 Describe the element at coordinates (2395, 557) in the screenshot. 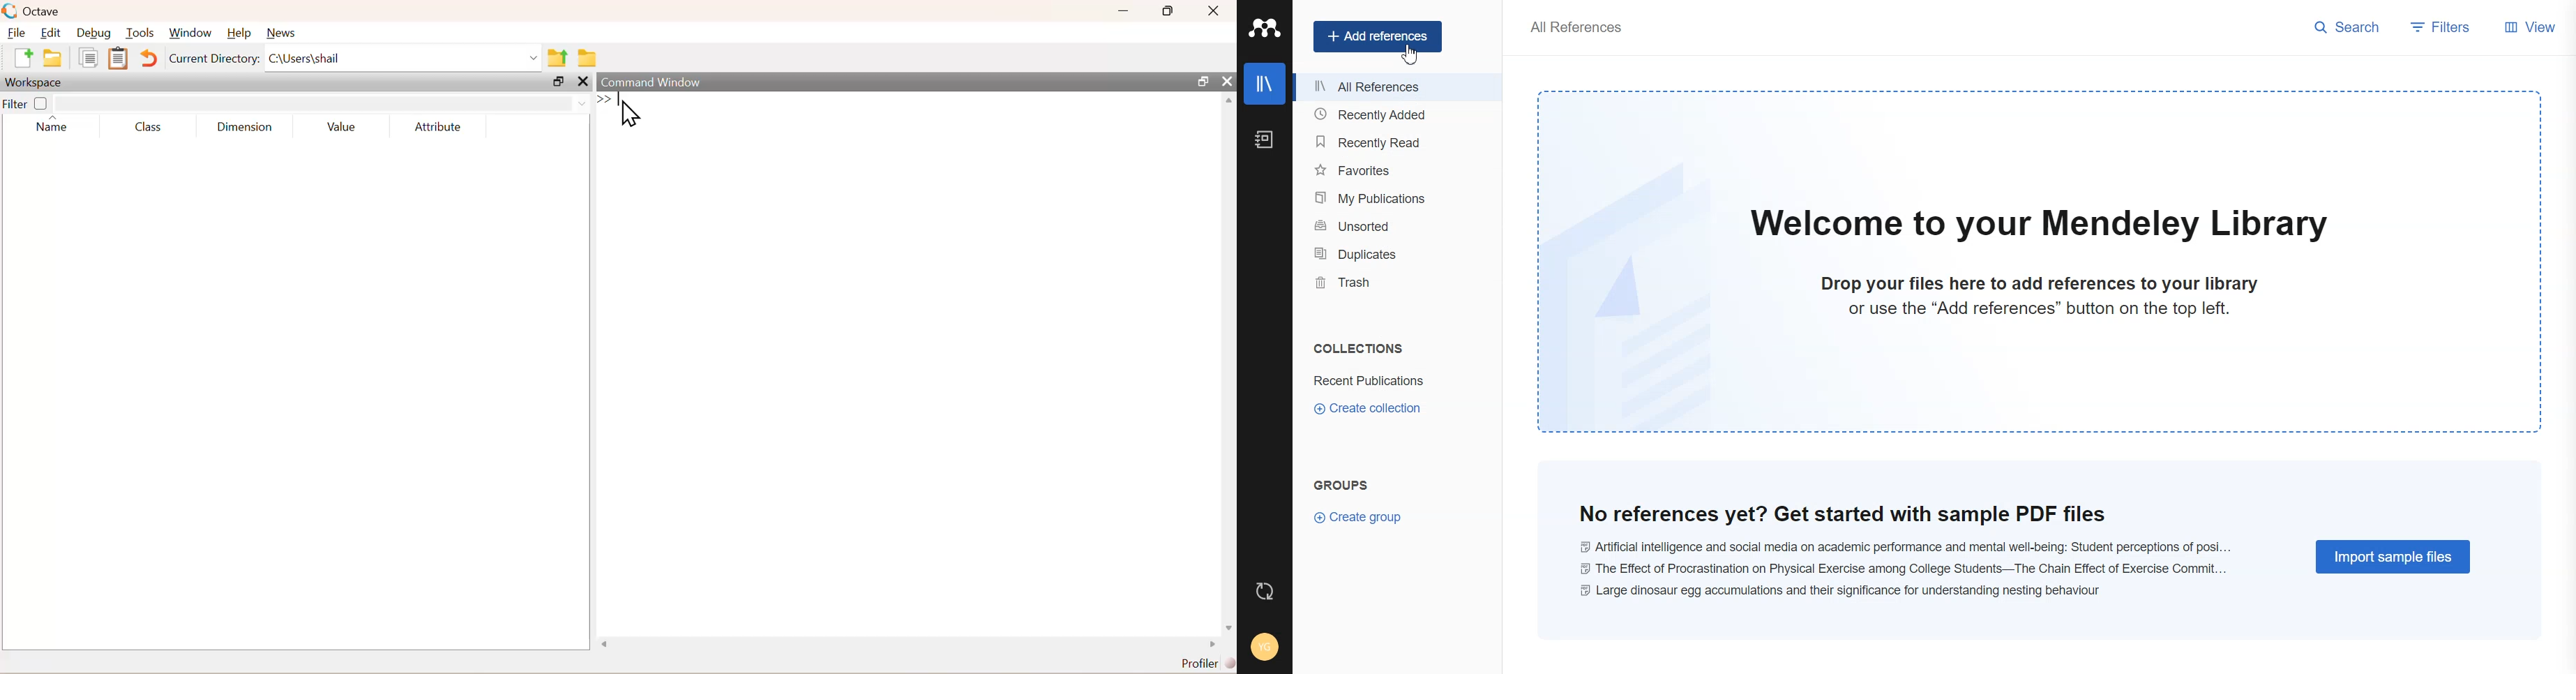

I see `Import Sample Files` at that location.